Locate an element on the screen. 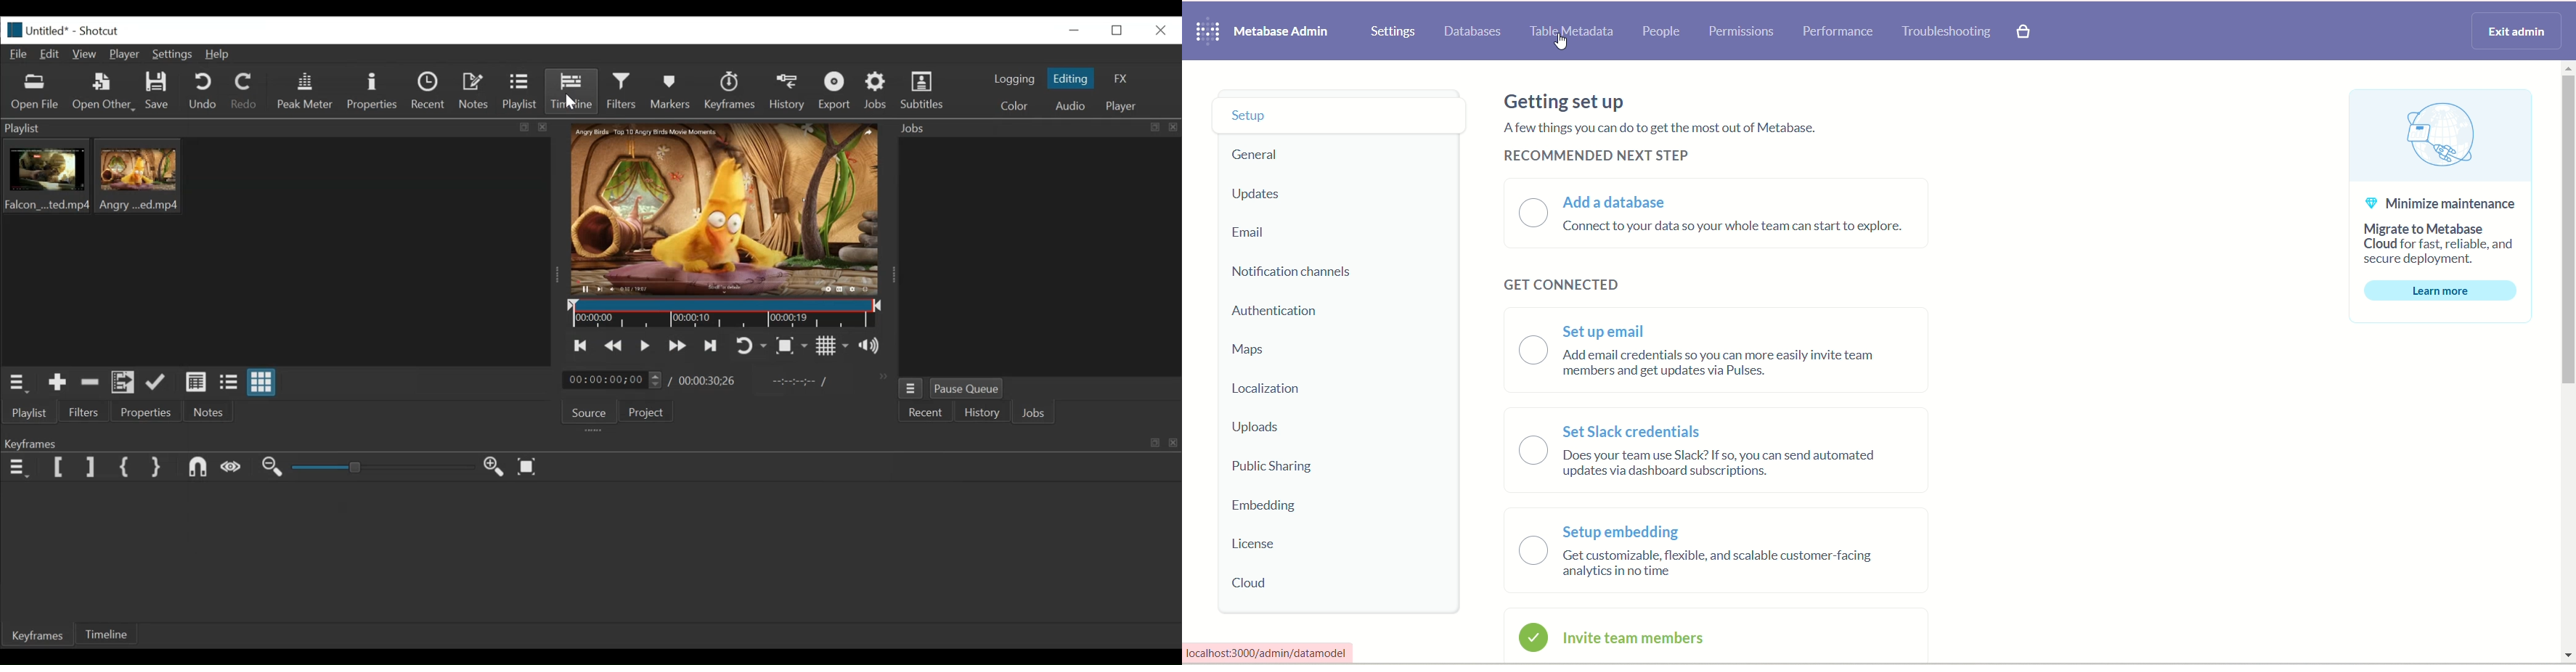 The height and width of the screenshot is (672, 2576). media viewer is located at coordinates (723, 209).